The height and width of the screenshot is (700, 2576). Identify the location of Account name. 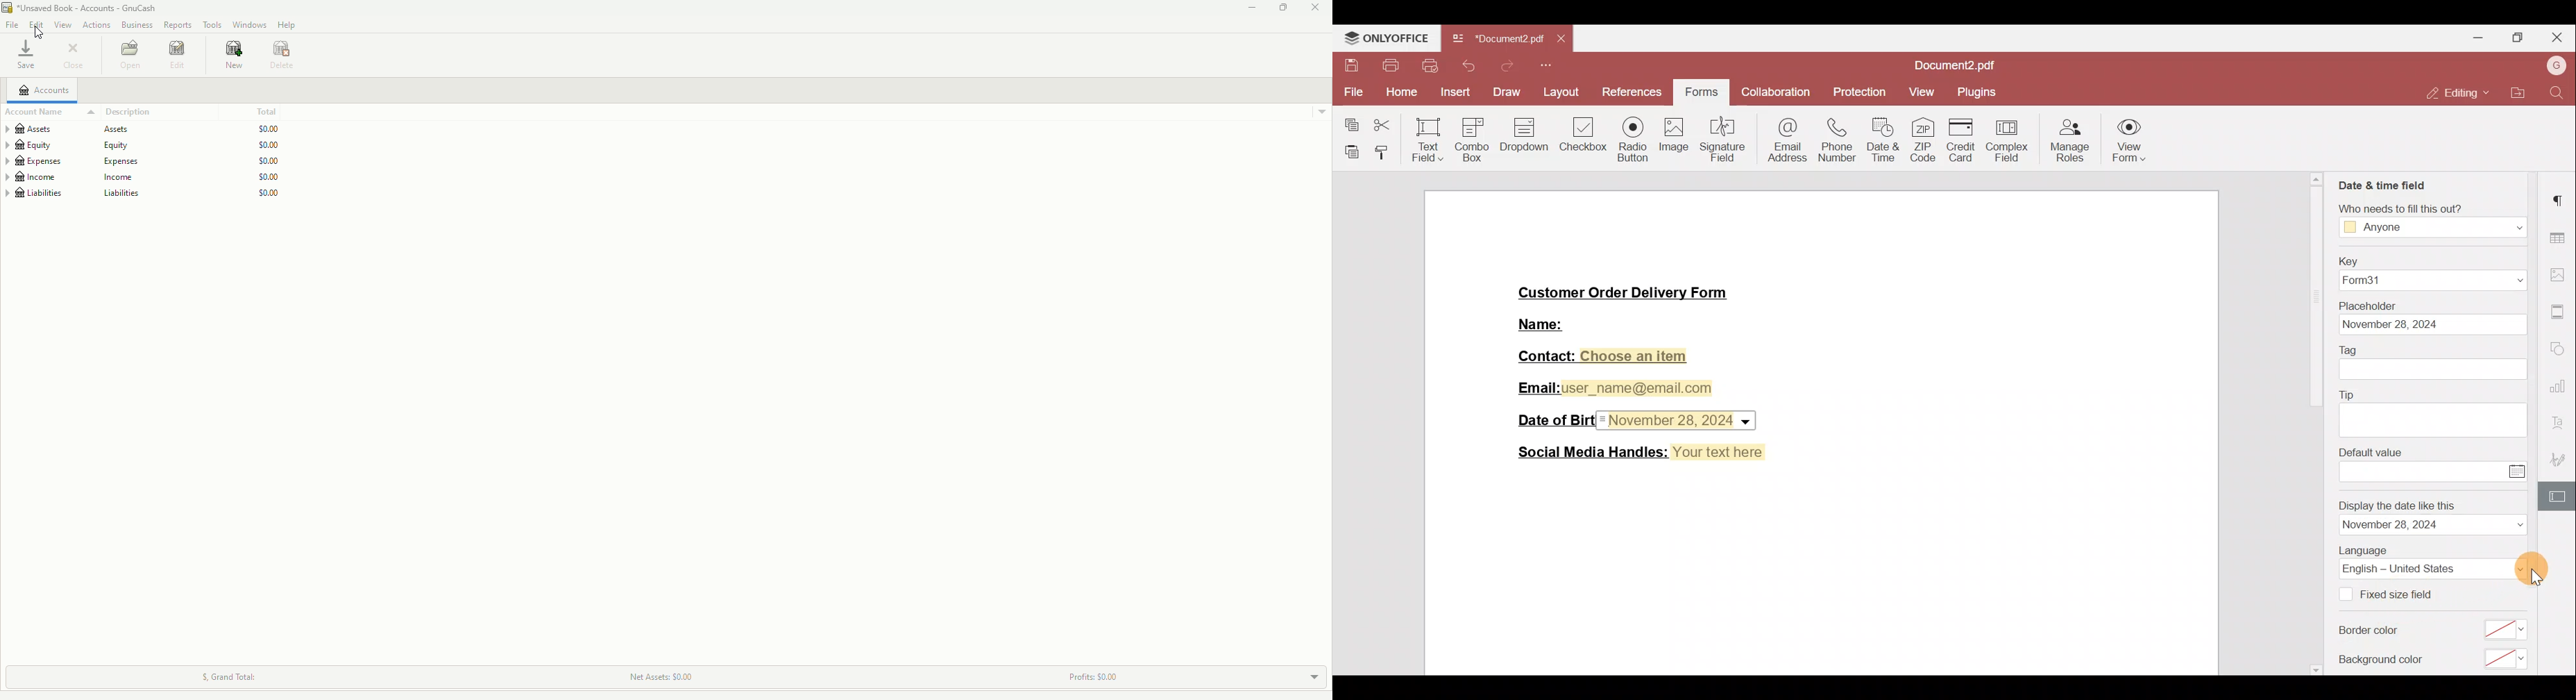
(2555, 65).